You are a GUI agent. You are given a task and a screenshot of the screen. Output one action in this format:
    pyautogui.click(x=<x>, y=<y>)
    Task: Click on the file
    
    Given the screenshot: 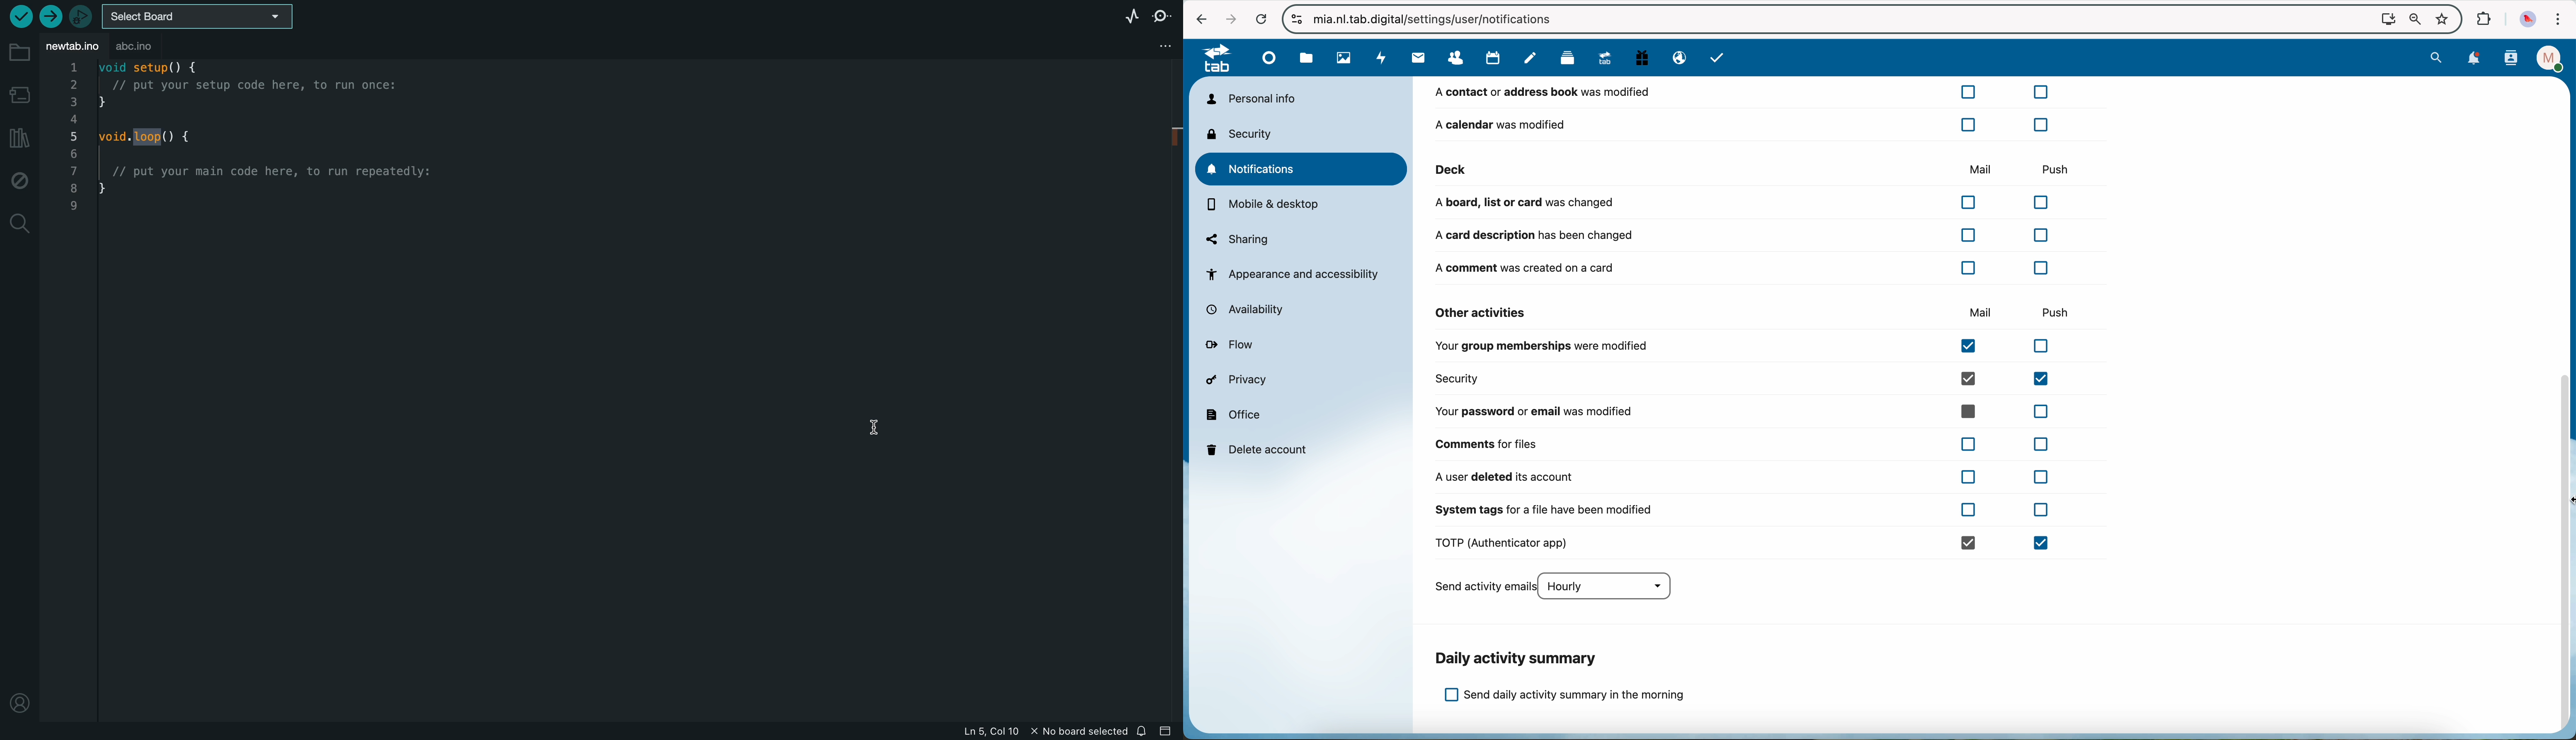 What is the action you would take?
    pyautogui.click(x=1307, y=58)
    